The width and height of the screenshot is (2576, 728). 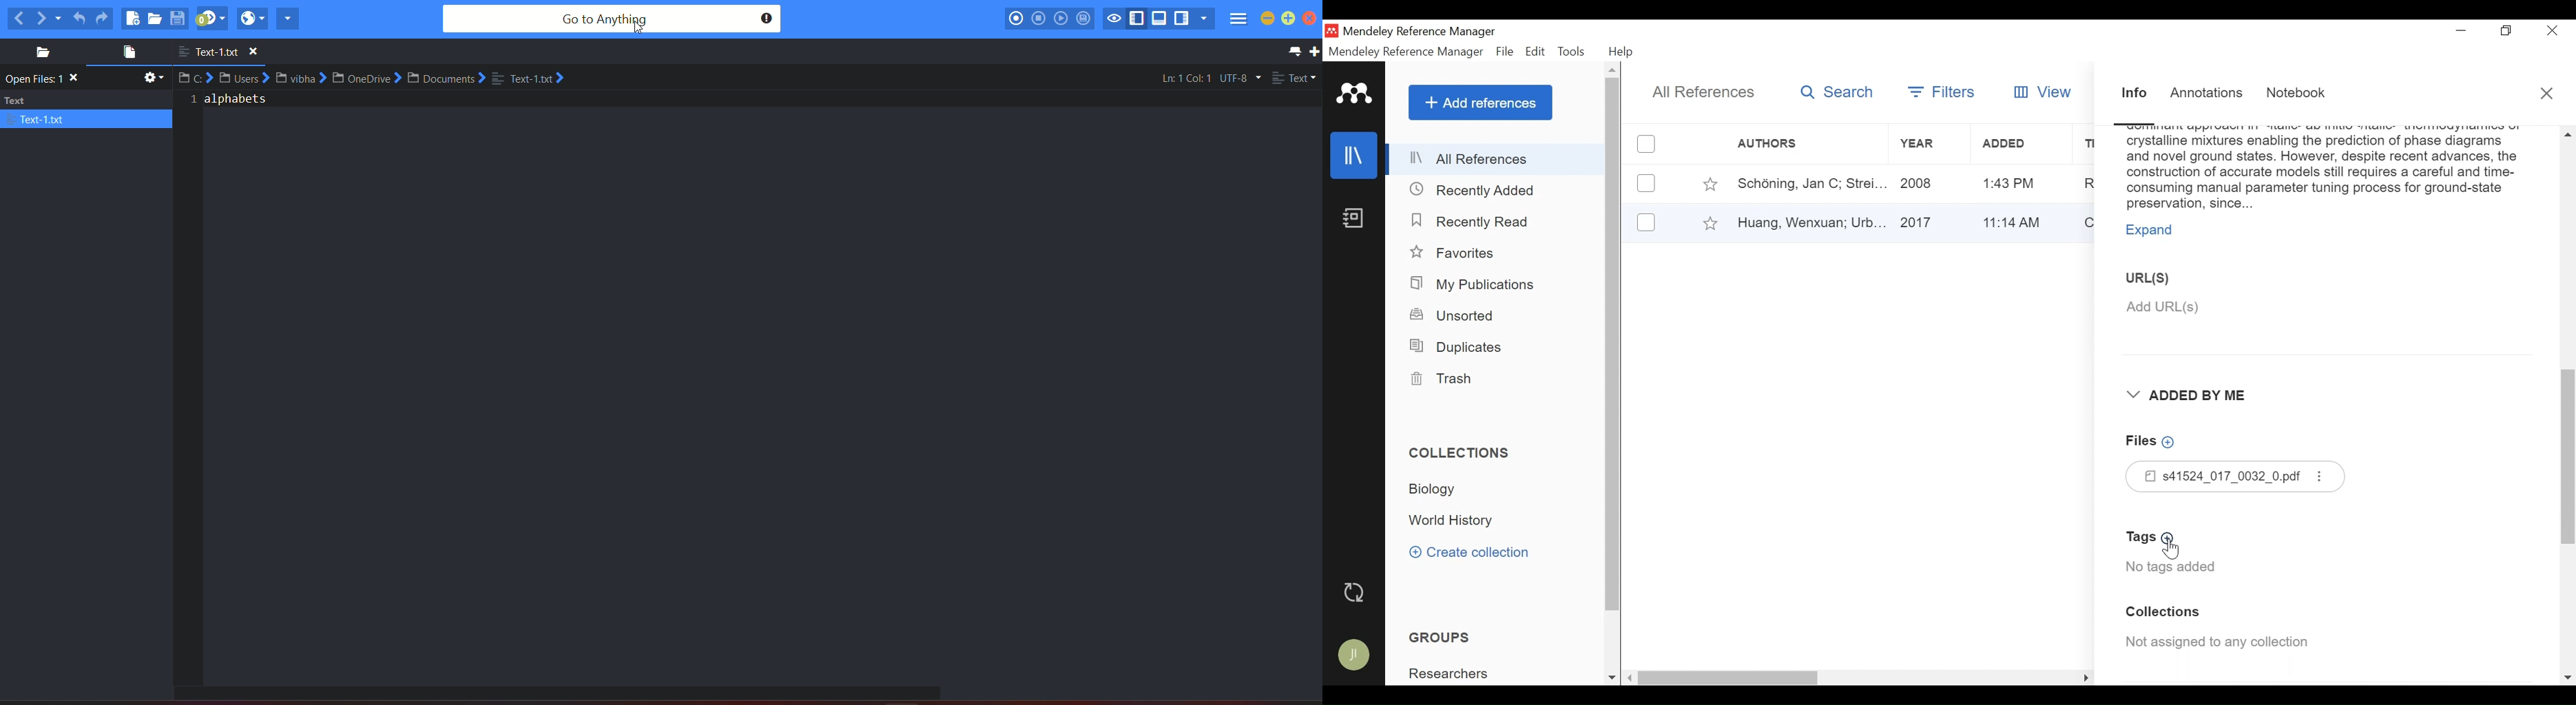 I want to click on file encoding, so click(x=1239, y=78).